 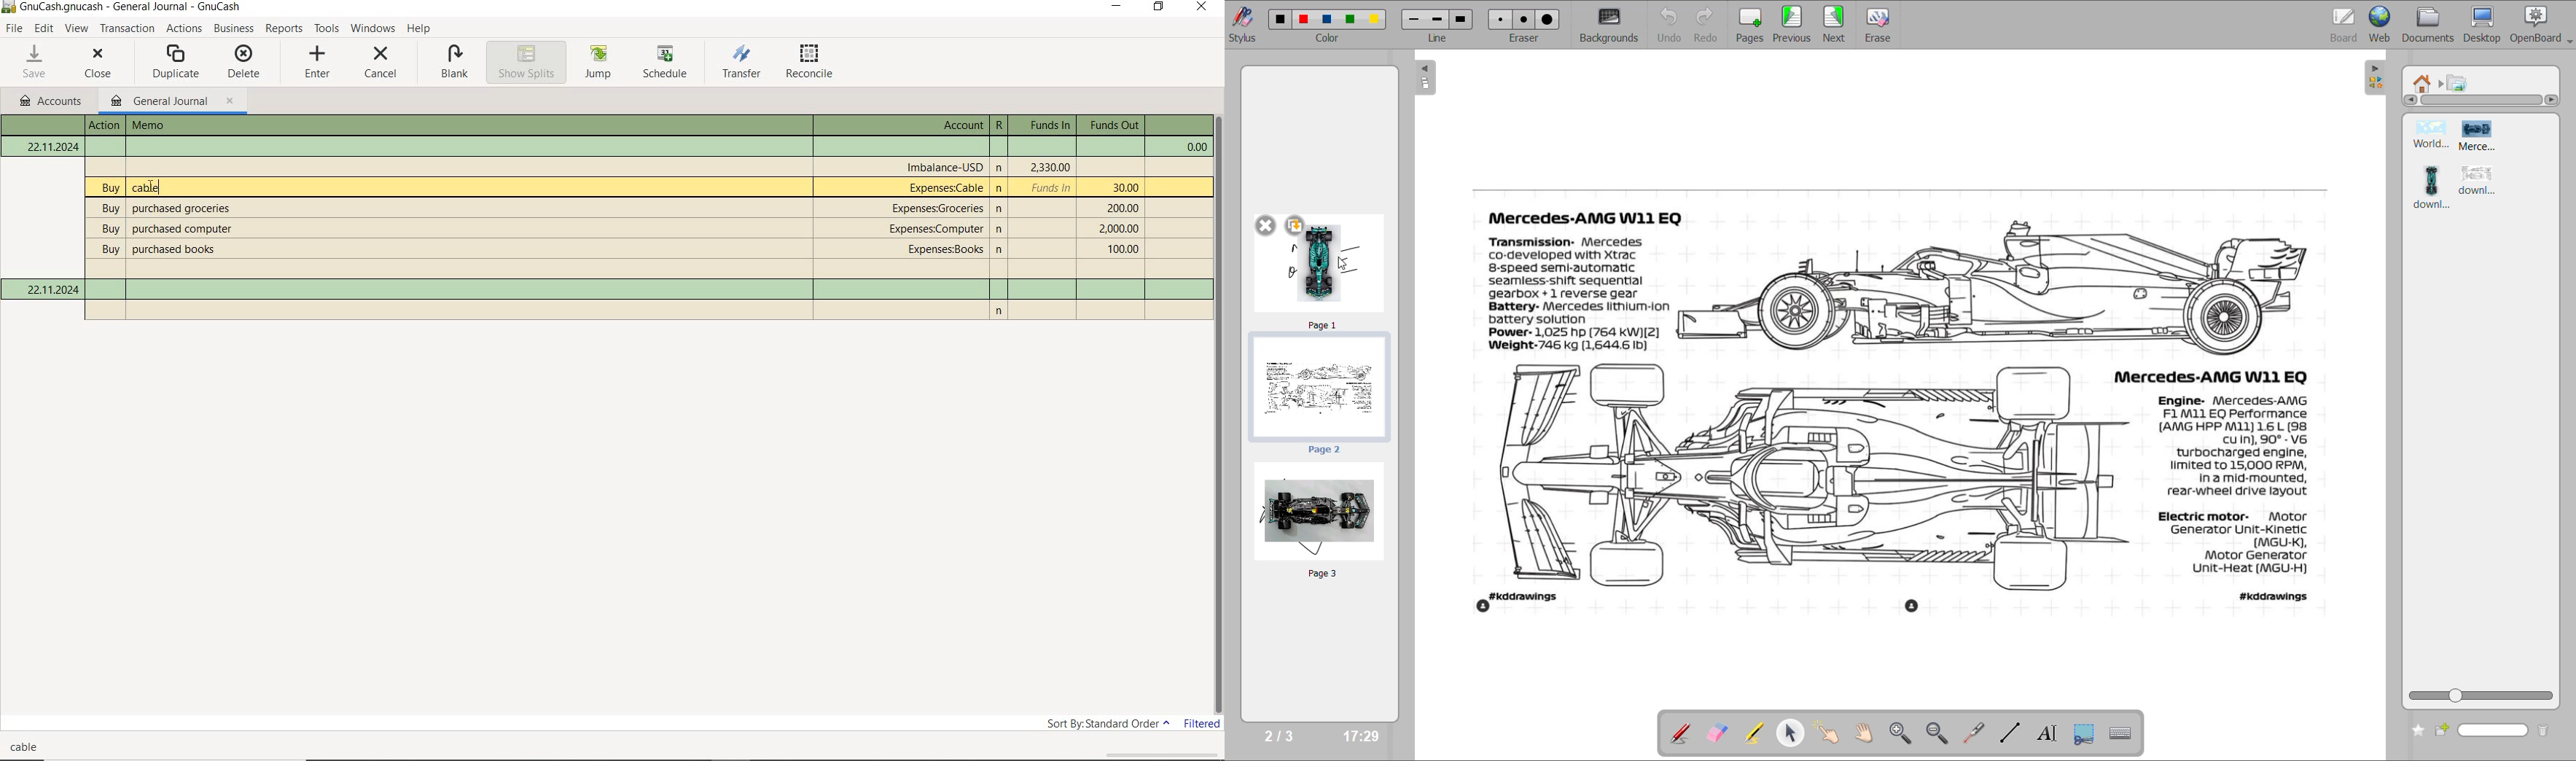 I want to click on Text, so click(x=1112, y=125).